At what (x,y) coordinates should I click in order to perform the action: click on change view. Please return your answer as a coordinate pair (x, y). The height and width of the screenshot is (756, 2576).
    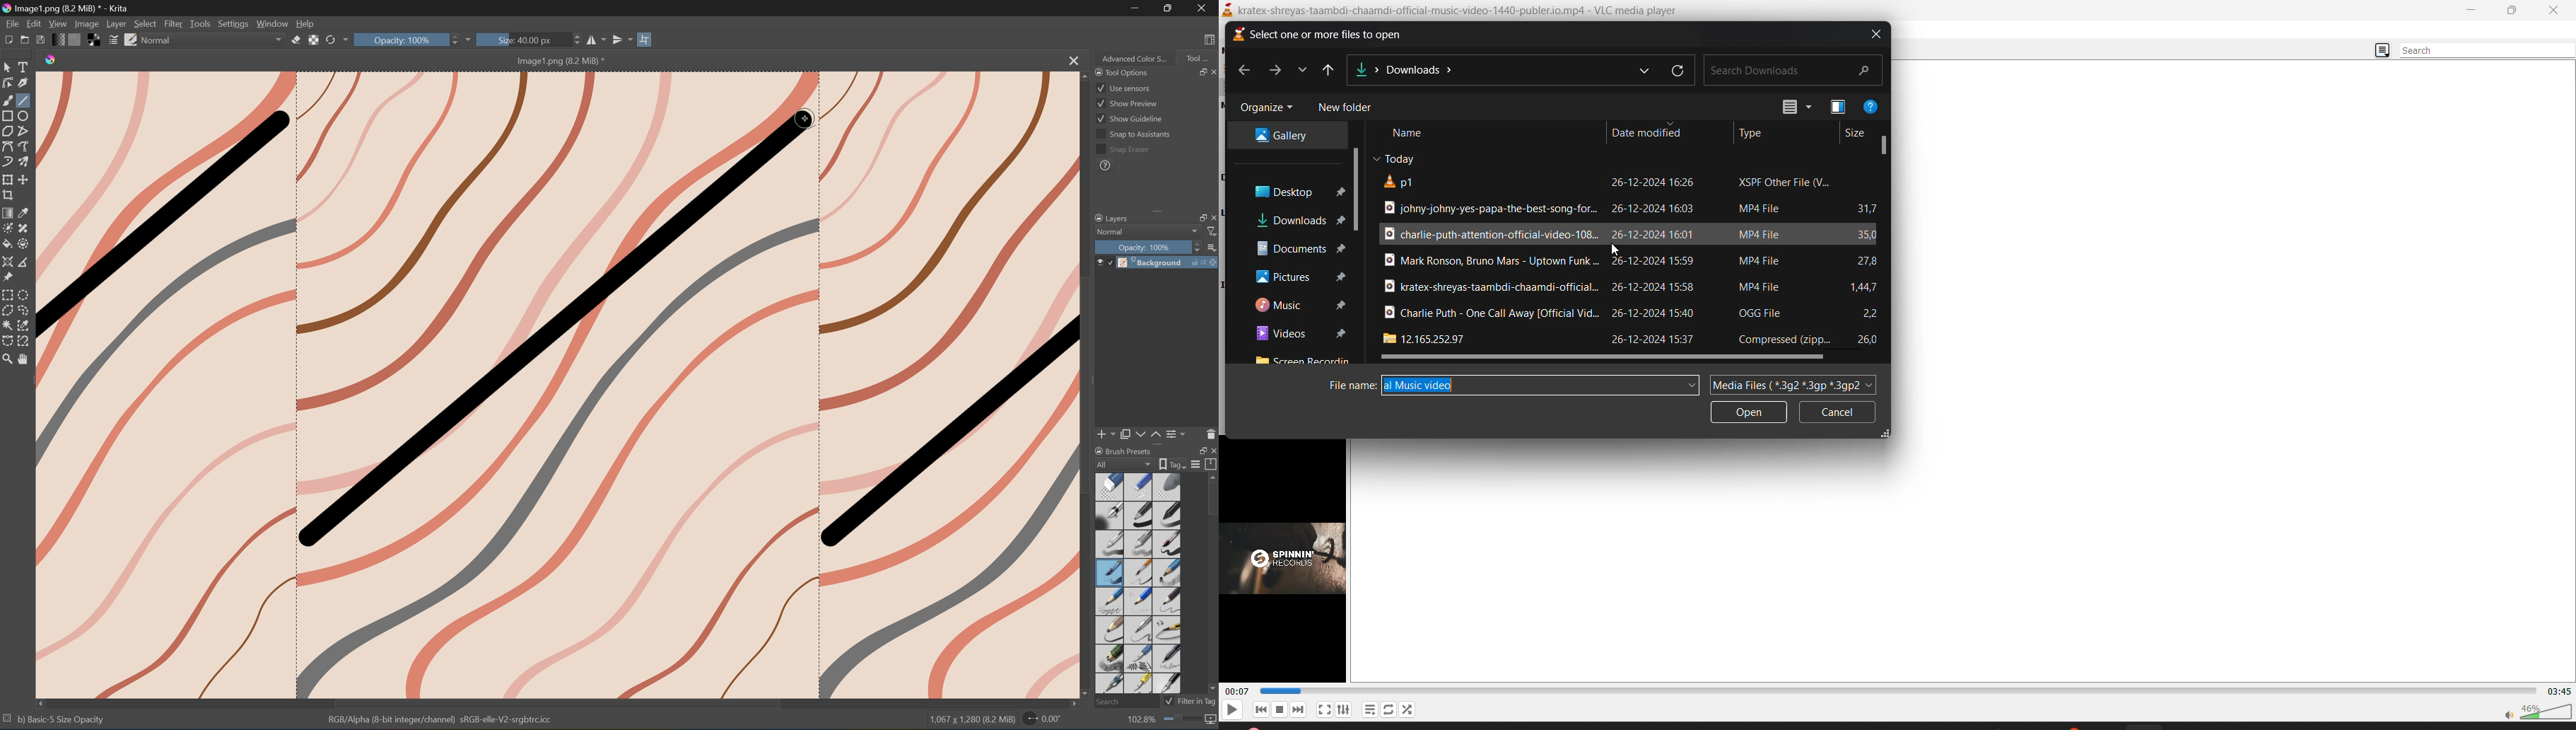
    Looking at the image, I should click on (1796, 107).